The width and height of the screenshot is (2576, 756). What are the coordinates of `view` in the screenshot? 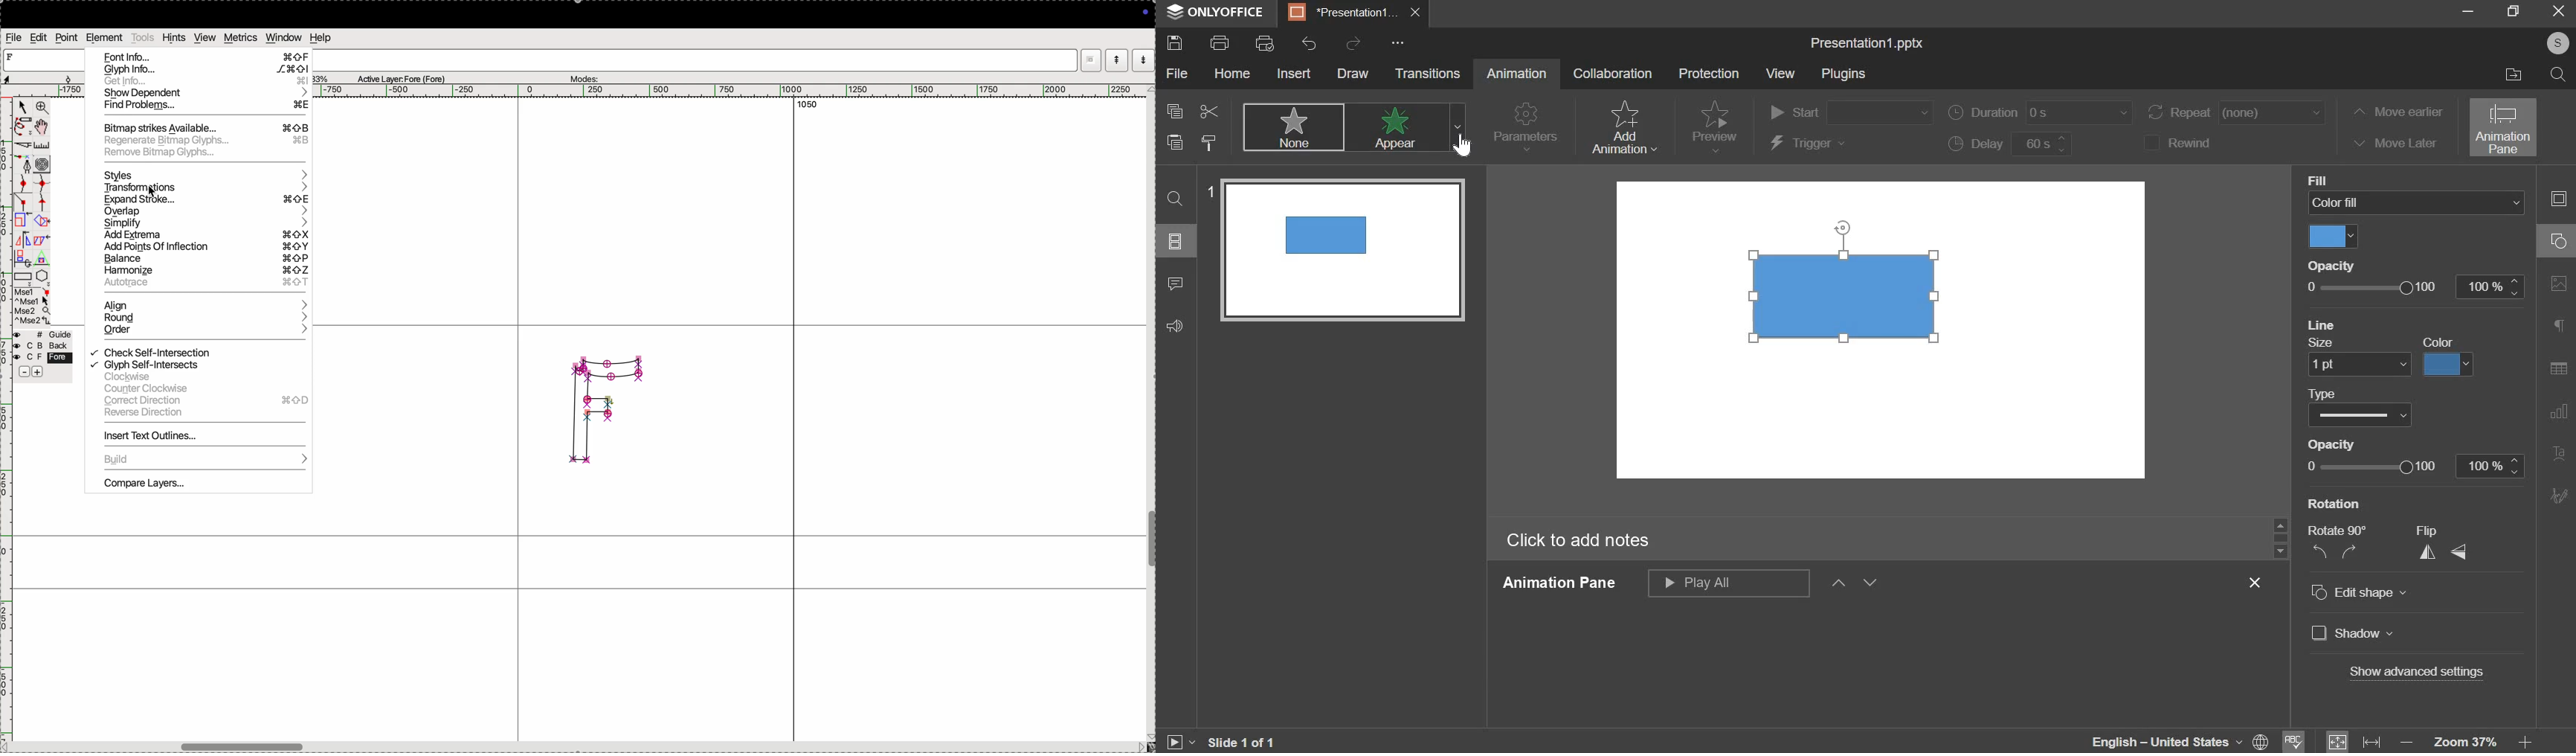 It's located at (204, 38).